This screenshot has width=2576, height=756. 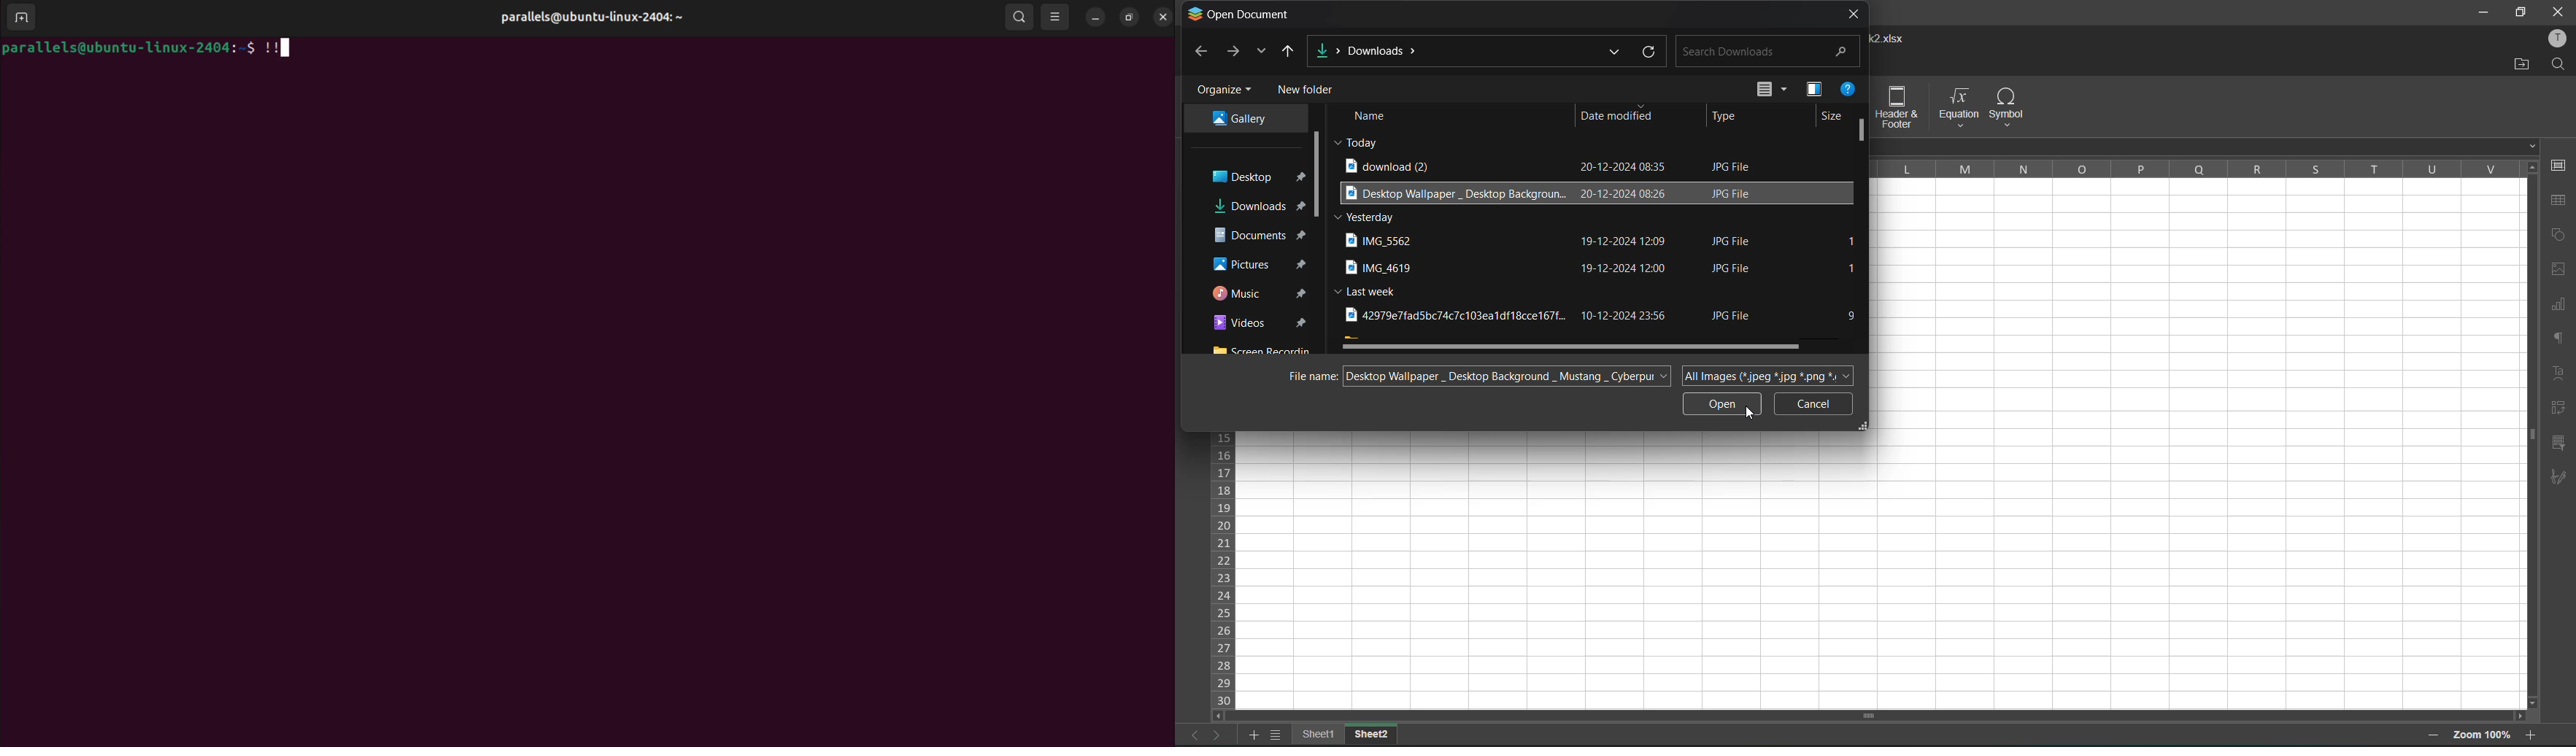 What do you see at coordinates (1257, 178) in the screenshot?
I see `desktop` at bounding box center [1257, 178].